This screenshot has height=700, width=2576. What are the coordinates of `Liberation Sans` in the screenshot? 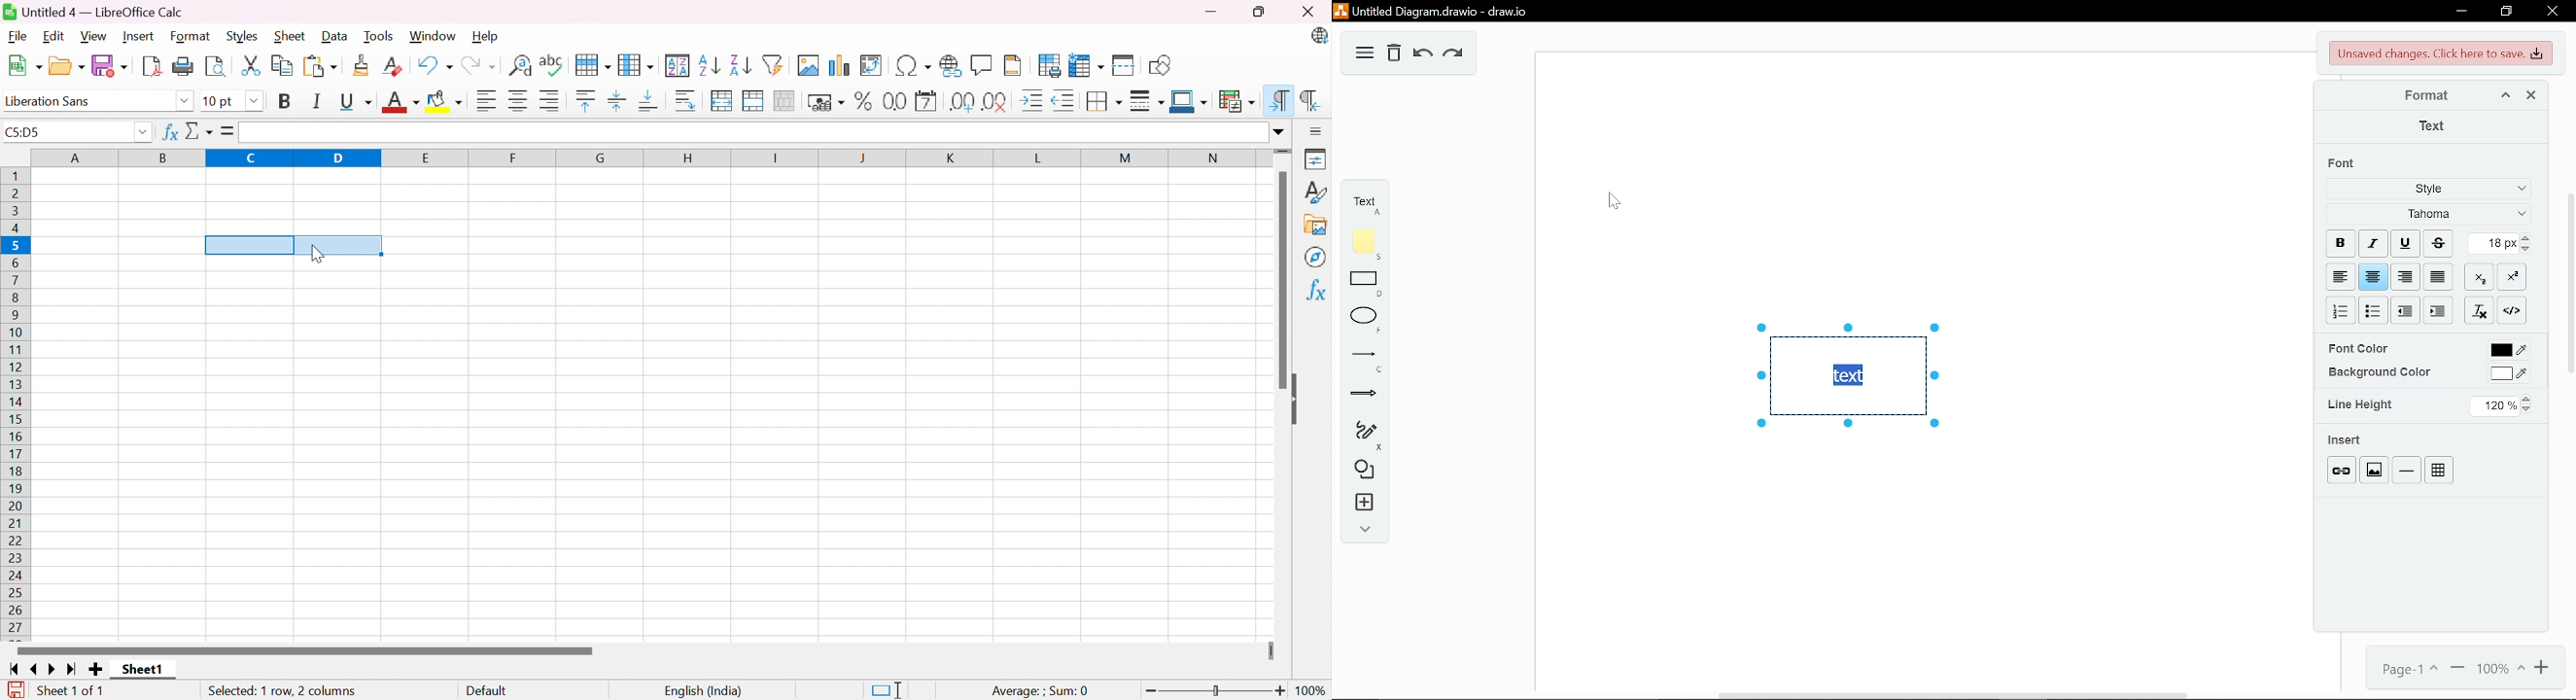 It's located at (51, 101).